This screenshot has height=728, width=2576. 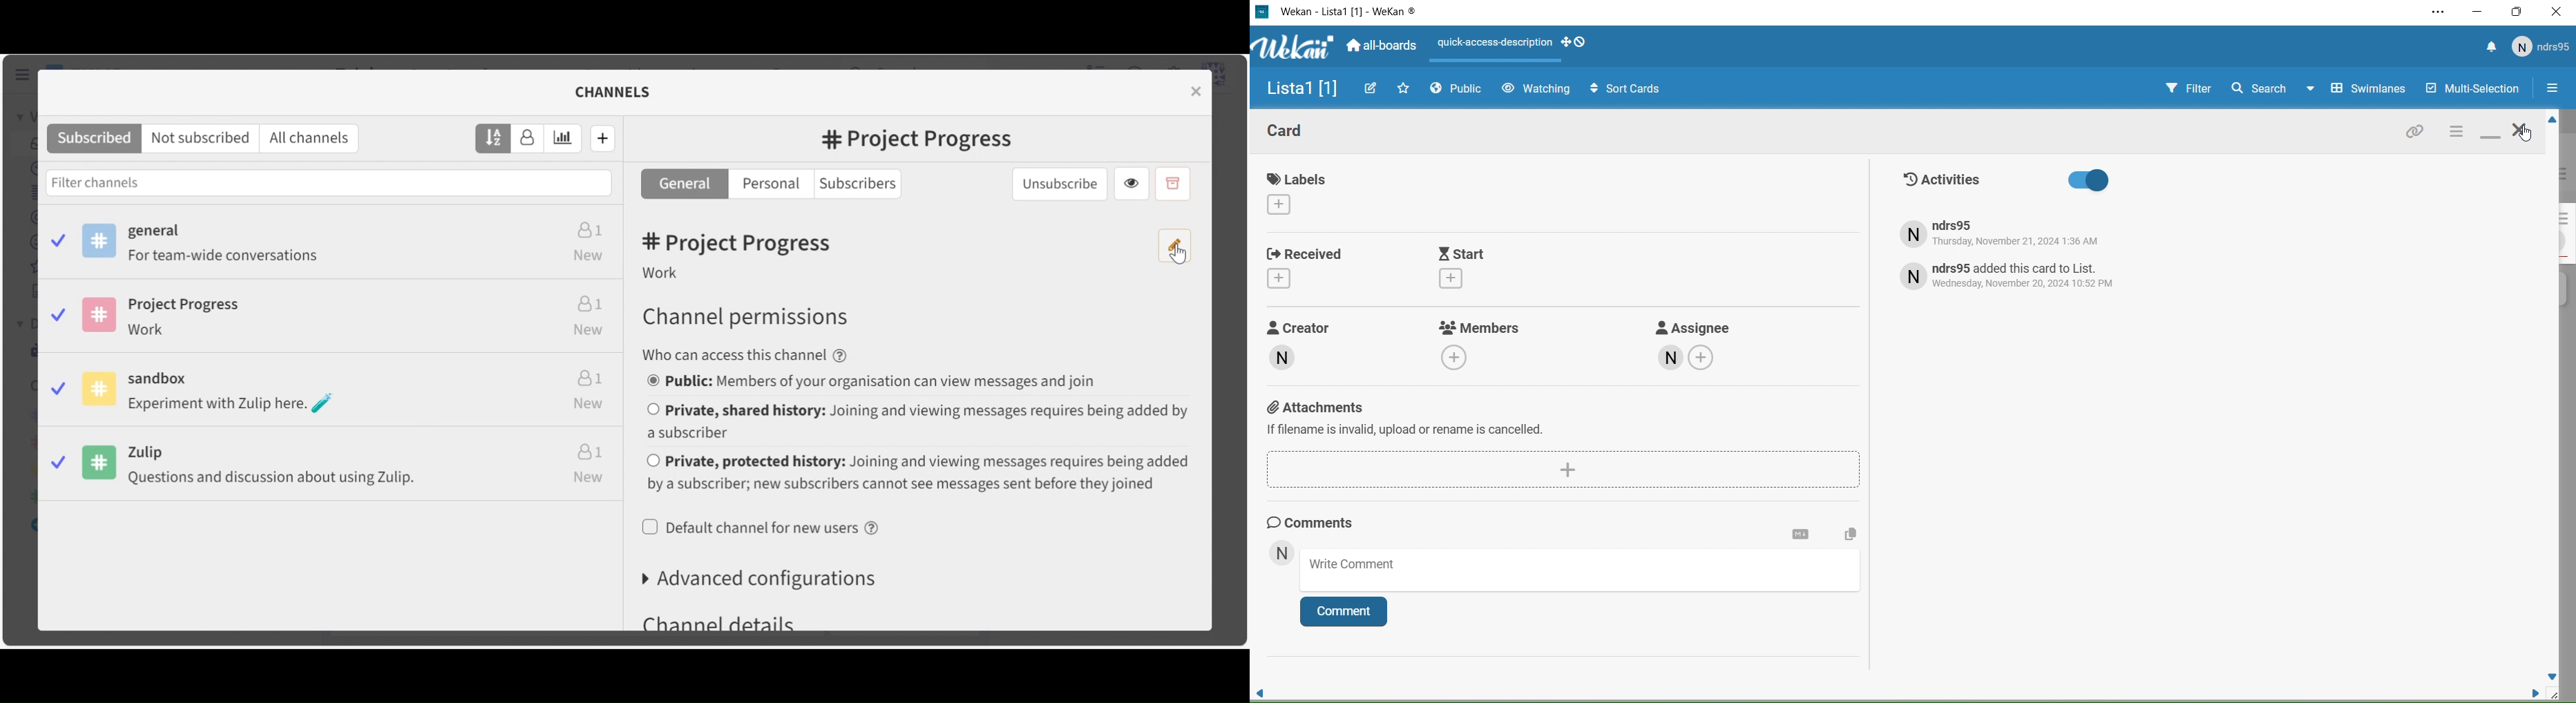 I want to click on Edit, so click(x=1372, y=88).